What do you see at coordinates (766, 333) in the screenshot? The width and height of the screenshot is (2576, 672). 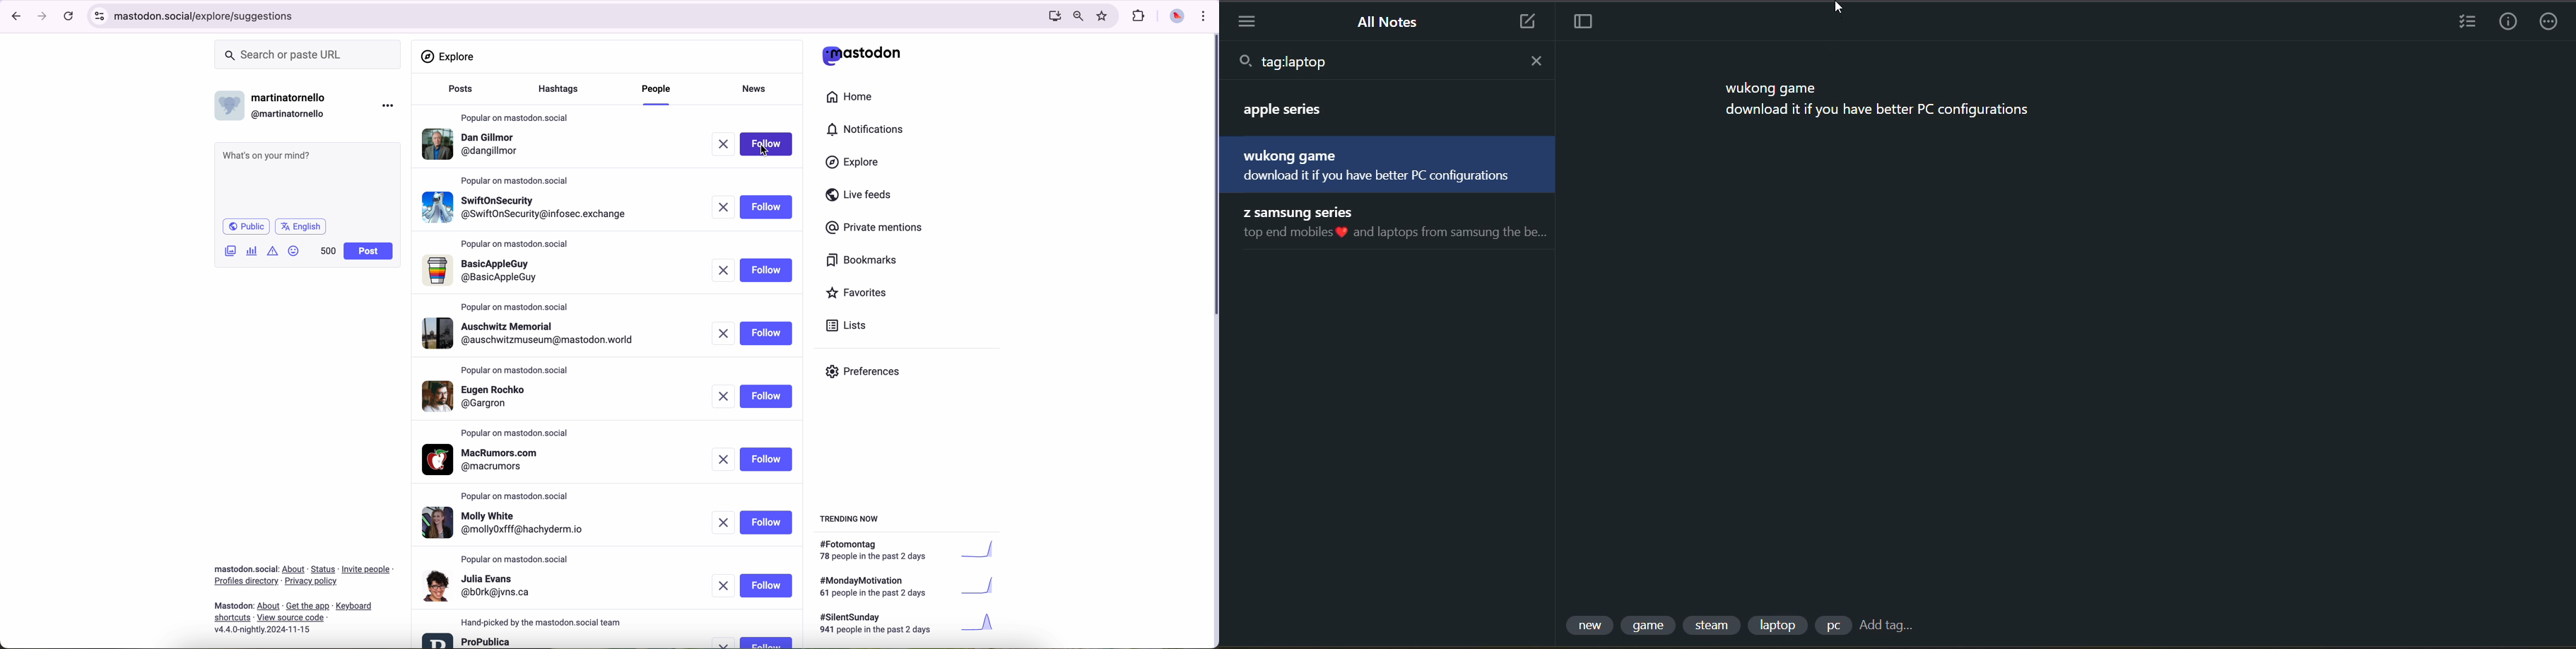 I see `follow button` at bounding box center [766, 333].